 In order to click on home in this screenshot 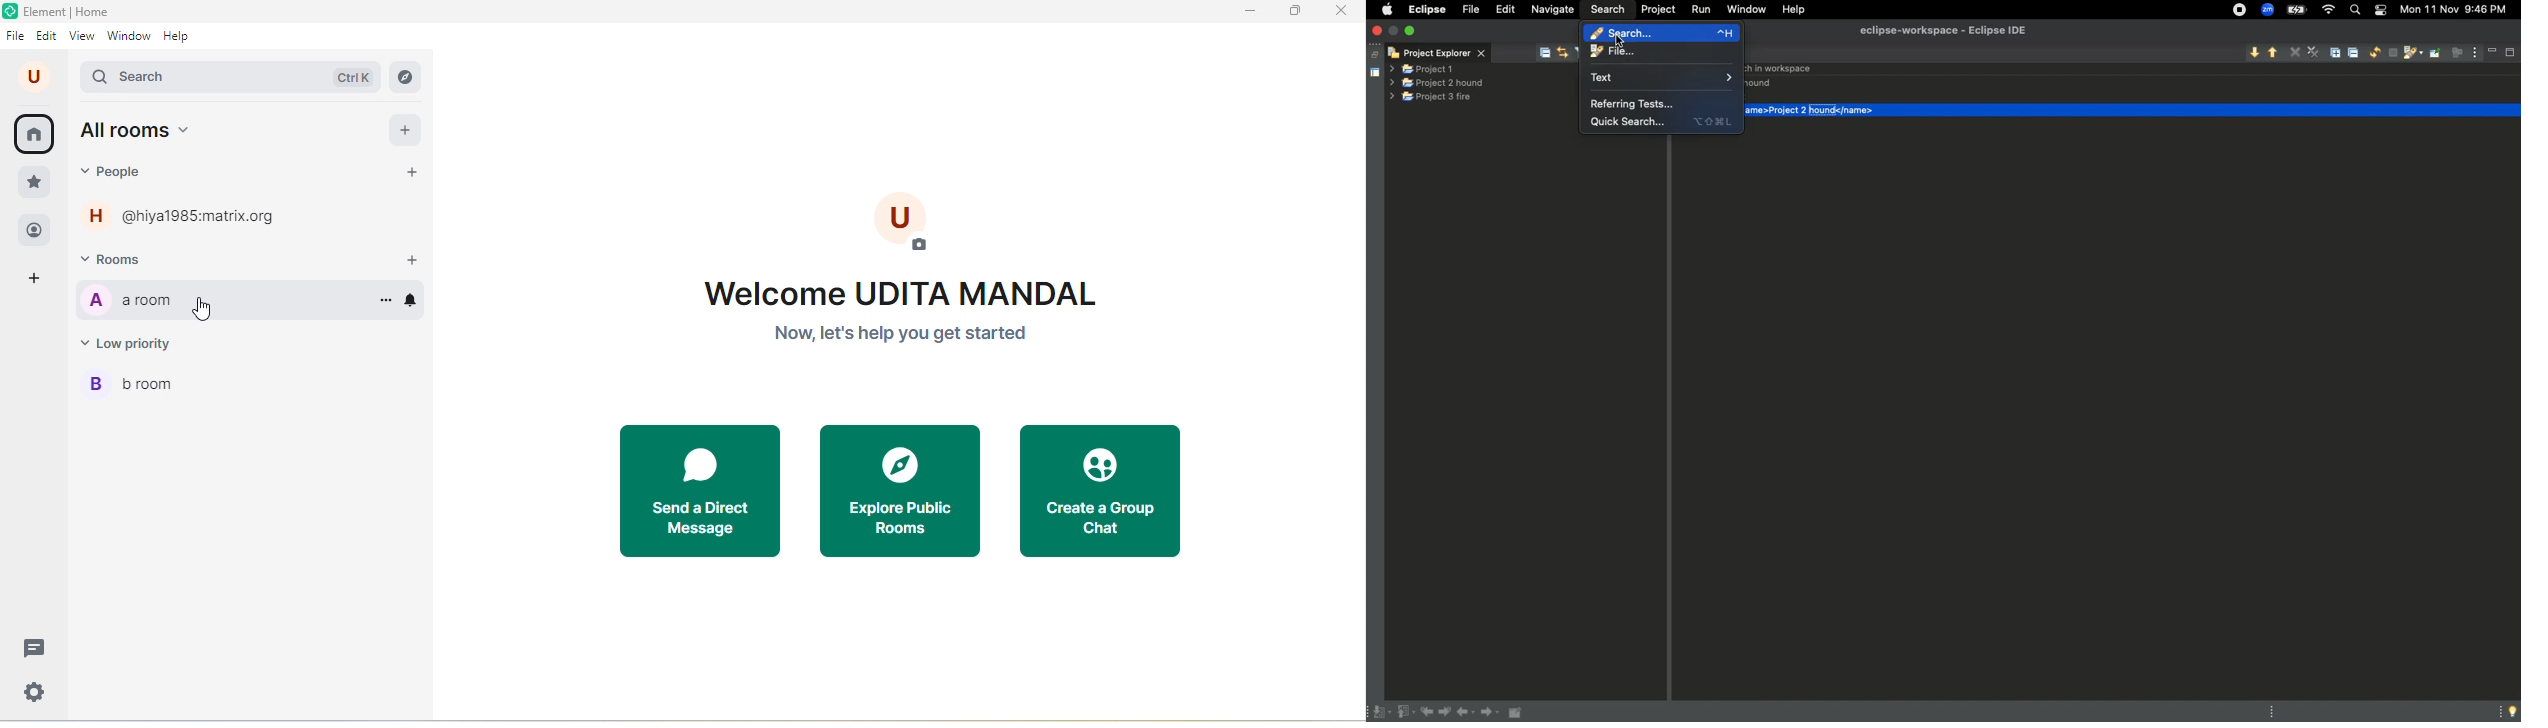, I will do `click(34, 134)`.